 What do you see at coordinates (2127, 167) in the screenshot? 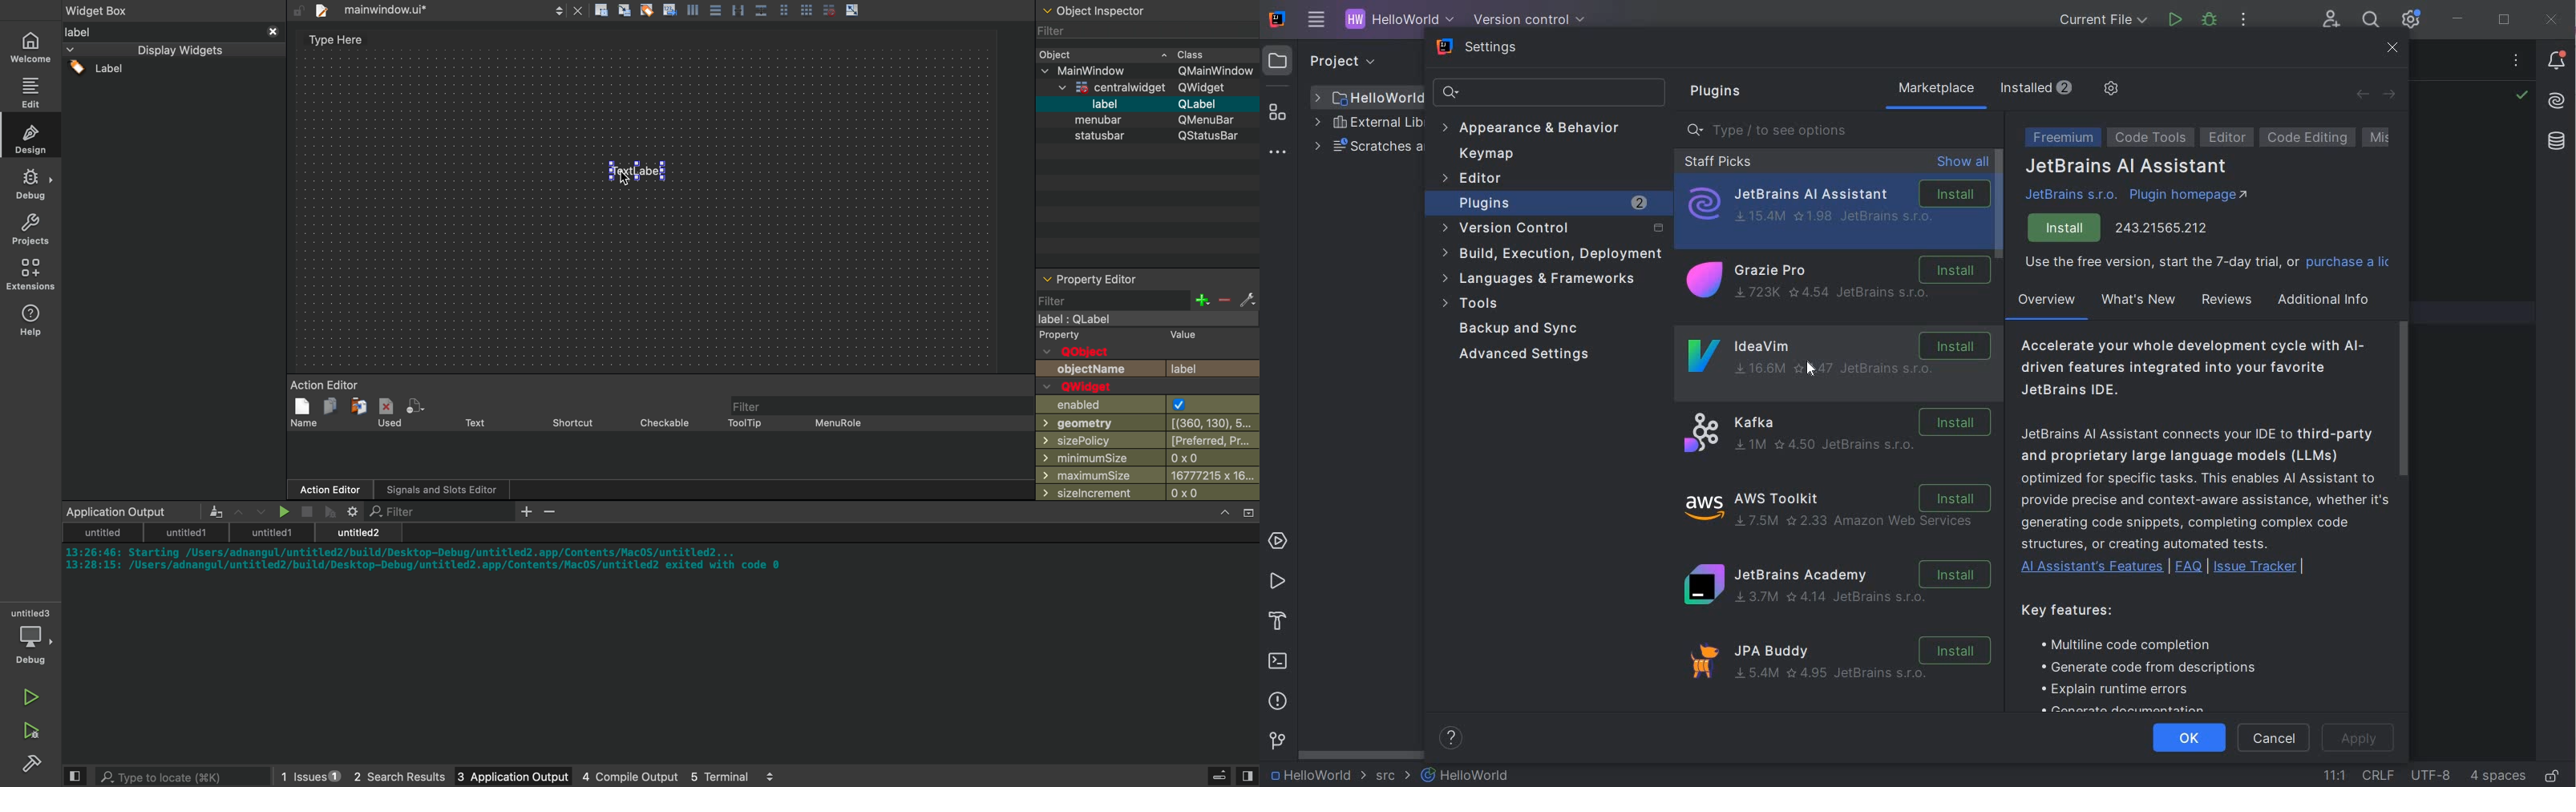
I see `JetBrains AI Assistant` at bounding box center [2127, 167].